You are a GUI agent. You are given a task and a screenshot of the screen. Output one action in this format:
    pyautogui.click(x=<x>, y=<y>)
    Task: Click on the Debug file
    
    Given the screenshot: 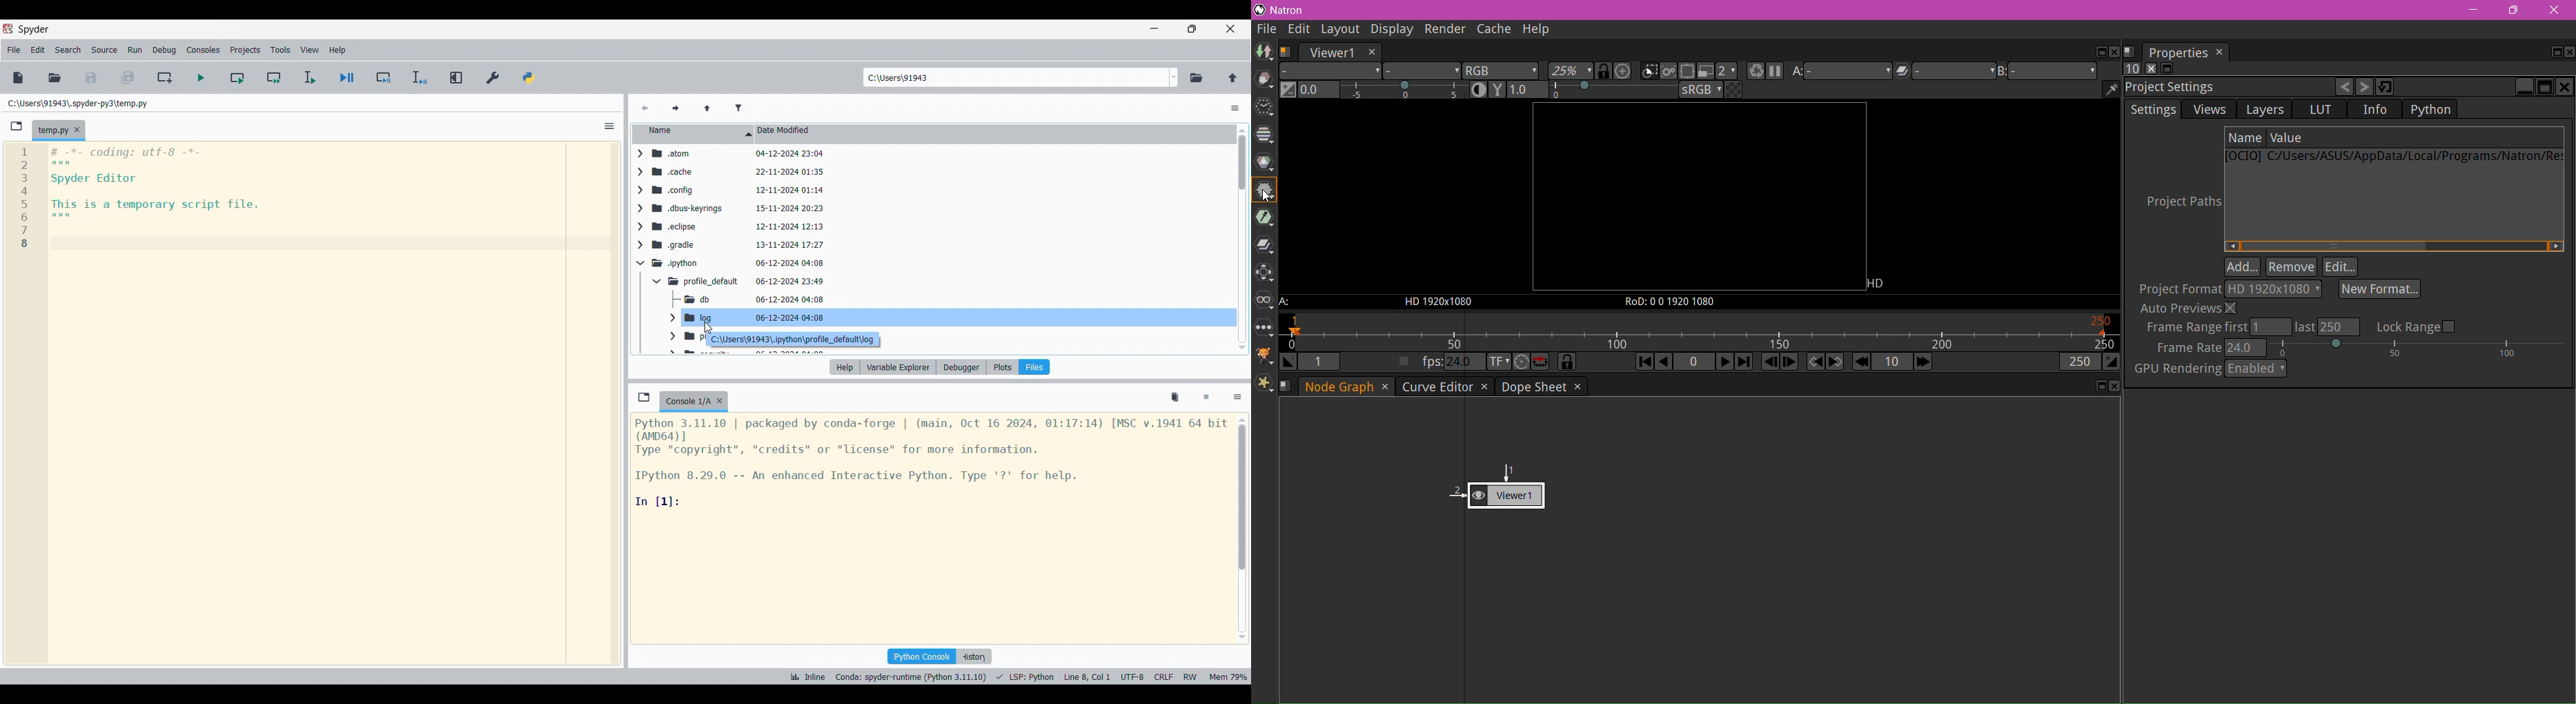 What is the action you would take?
    pyautogui.click(x=347, y=78)
    